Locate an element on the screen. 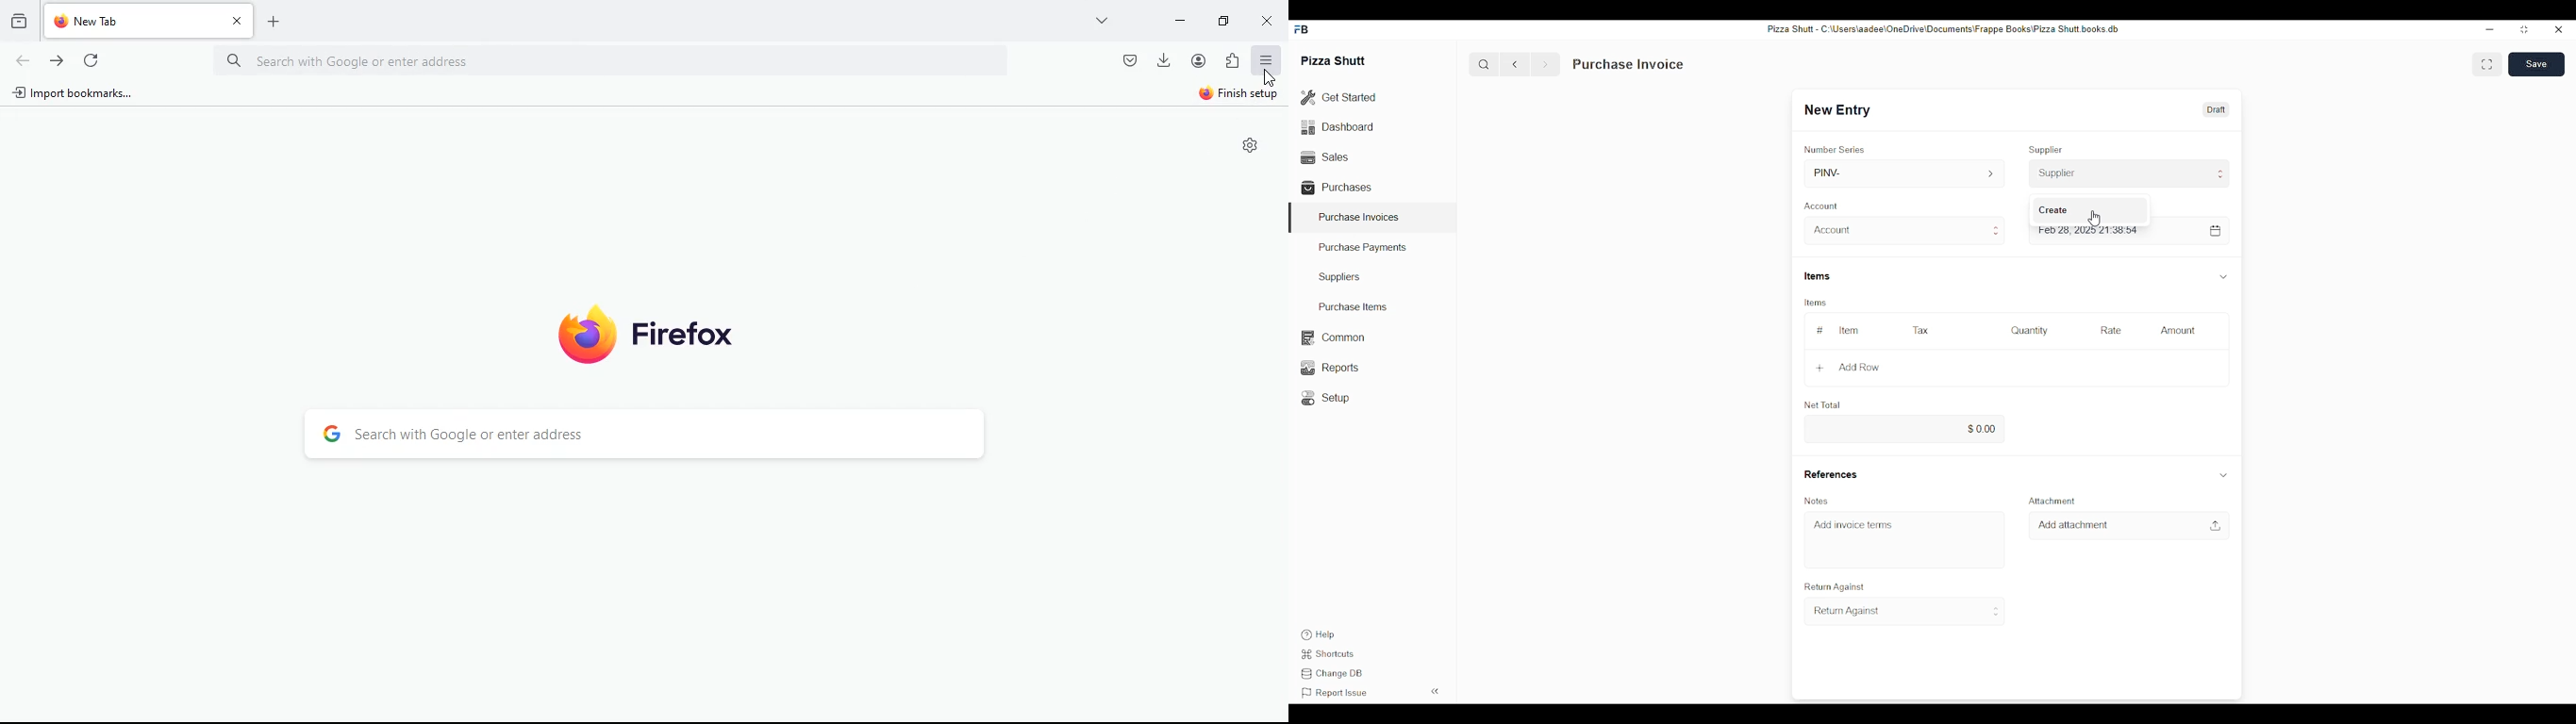 This screenshot has width=2576, height=728. New Entry is located at coordinates (1838, 110).